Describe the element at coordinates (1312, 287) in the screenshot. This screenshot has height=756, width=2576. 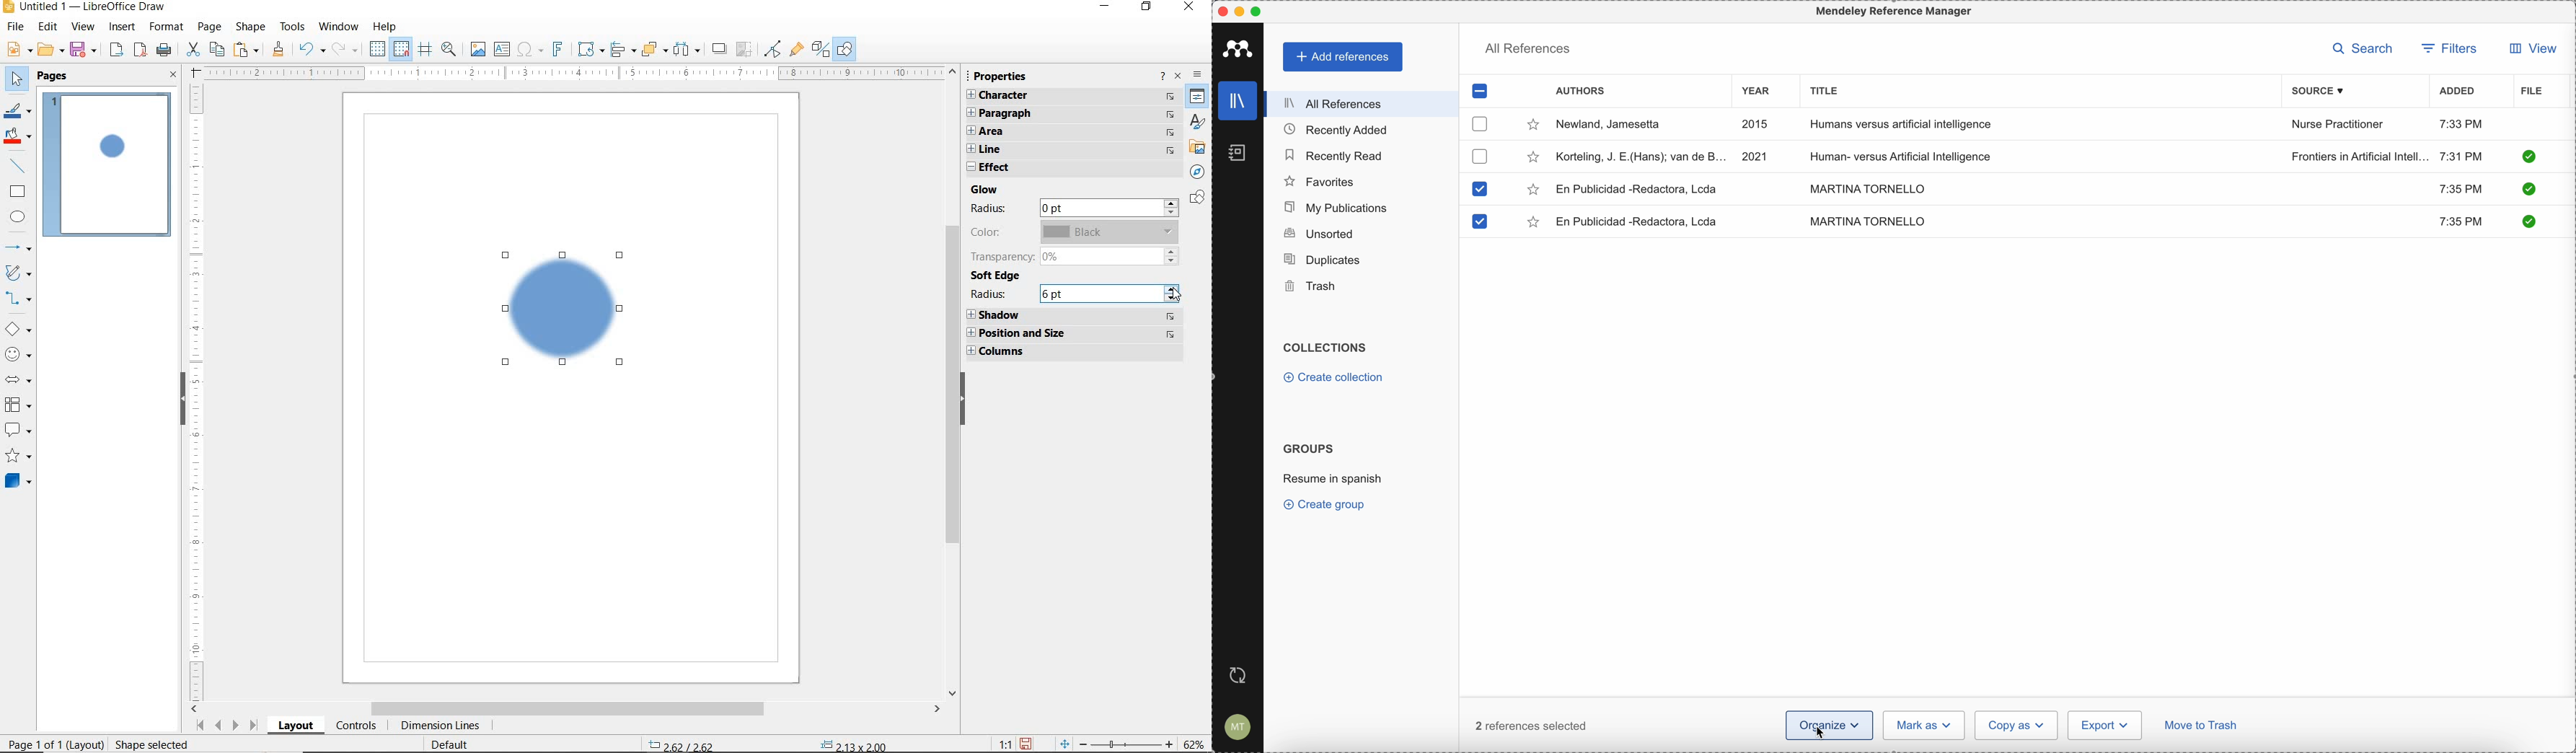
I see `trash` at that location.